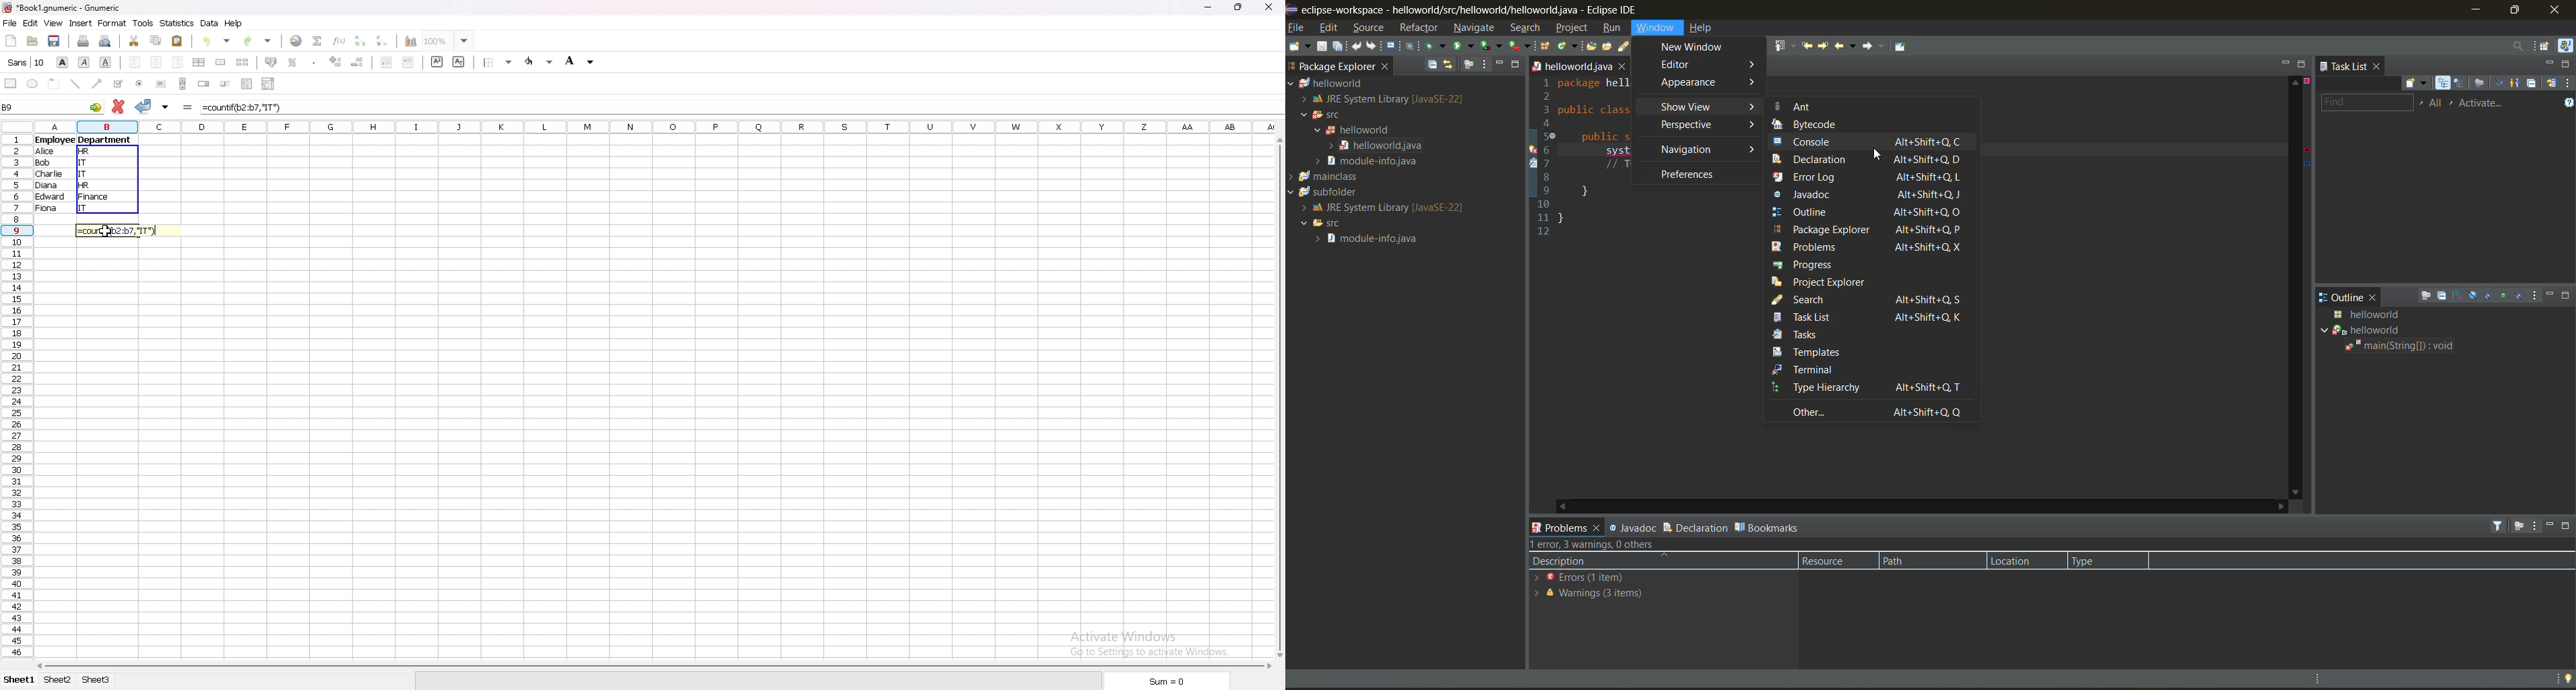  Describe the element at coordinates (1786, 46) in the screenshot. I see `previous annotation` at that location.